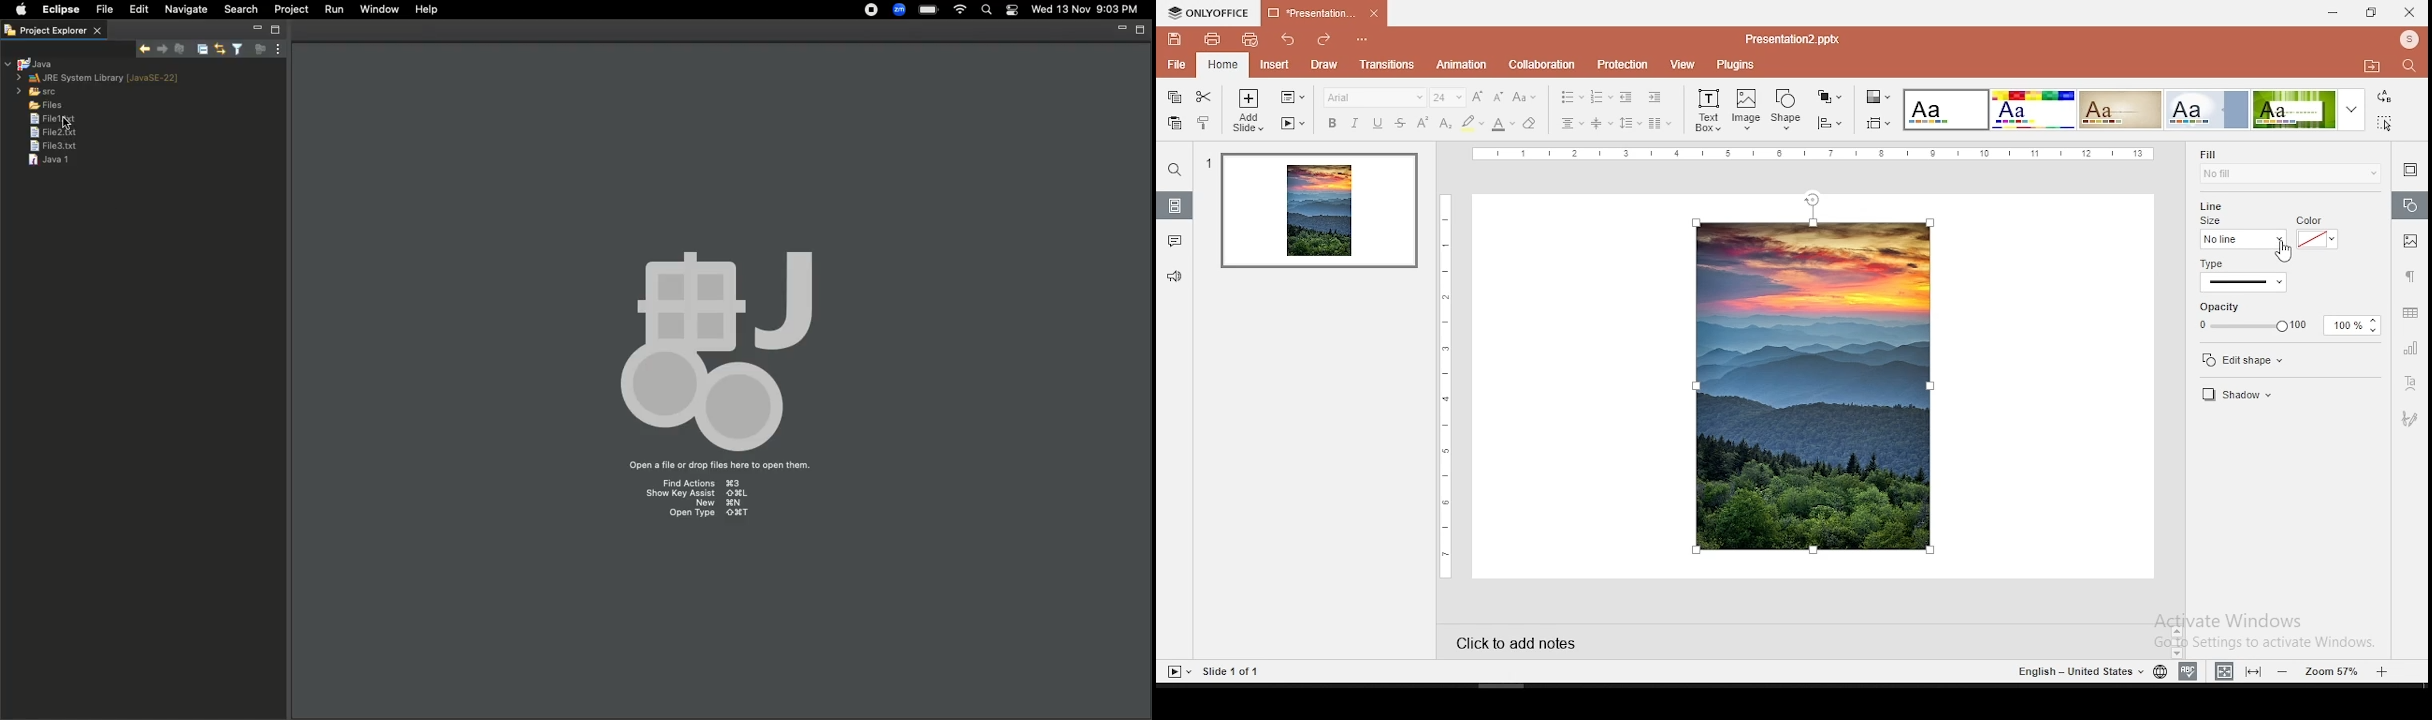  Describe the element at coordinates (1324, 65) in the screenshot. I see `draw` at that location.